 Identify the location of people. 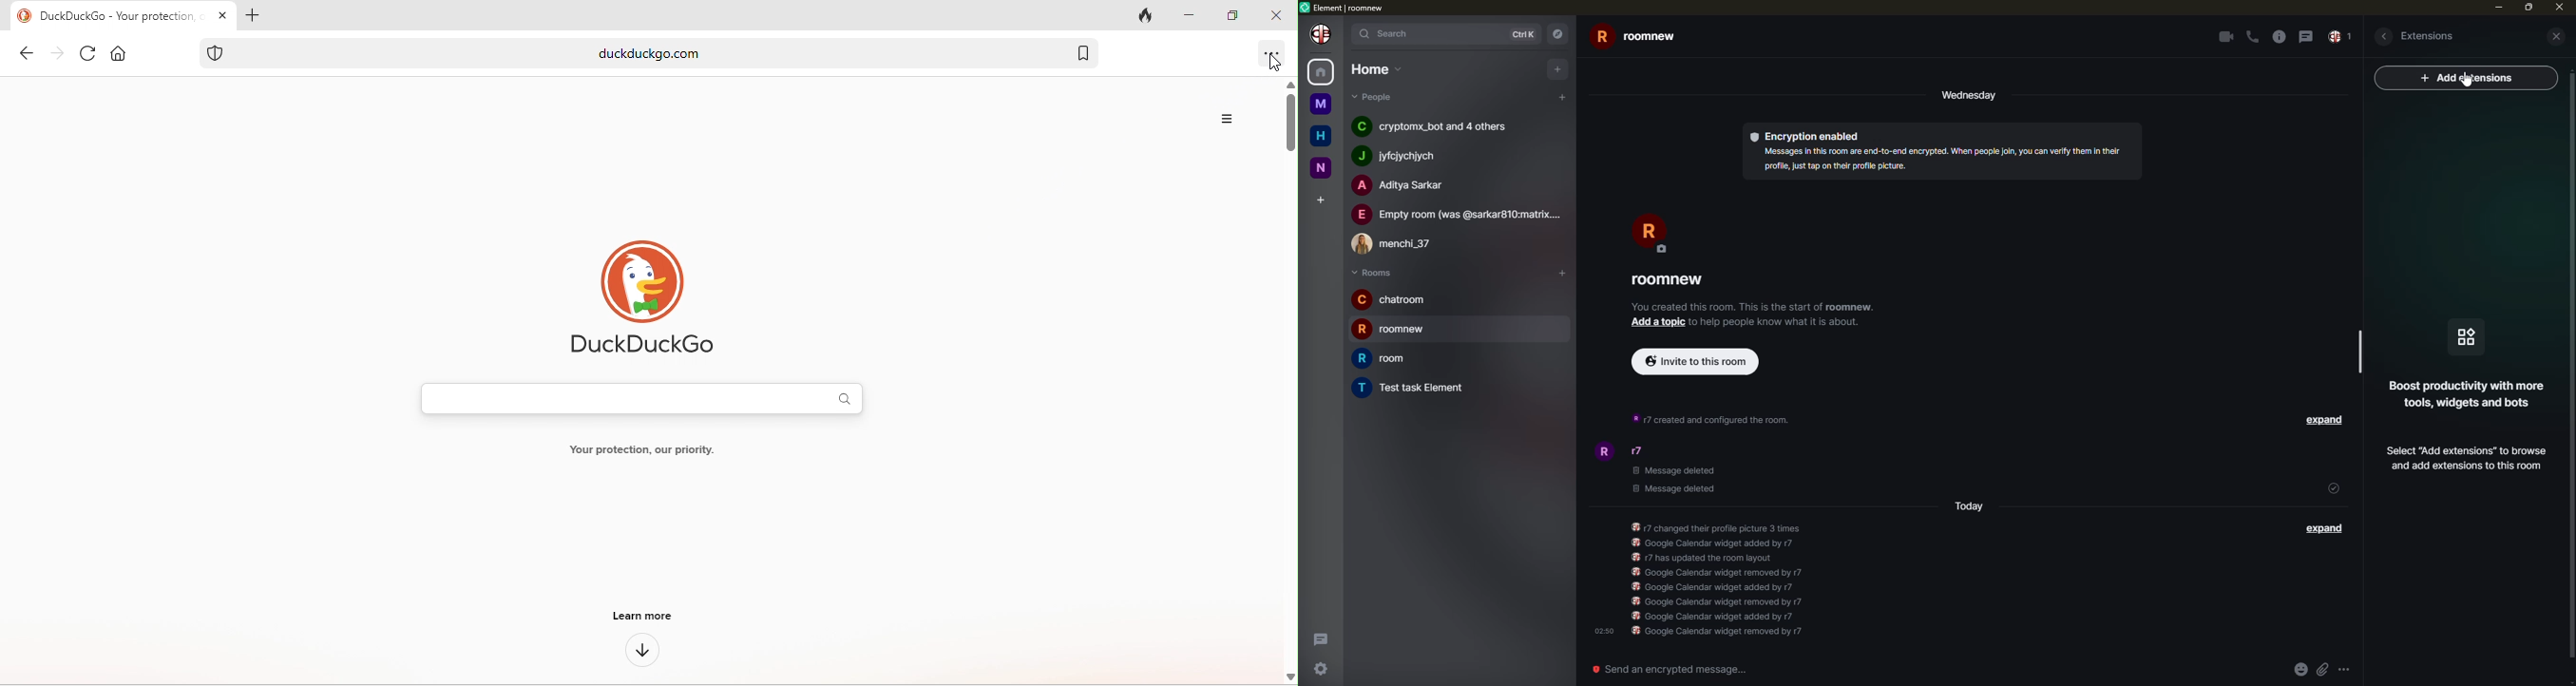
(1374, 97).